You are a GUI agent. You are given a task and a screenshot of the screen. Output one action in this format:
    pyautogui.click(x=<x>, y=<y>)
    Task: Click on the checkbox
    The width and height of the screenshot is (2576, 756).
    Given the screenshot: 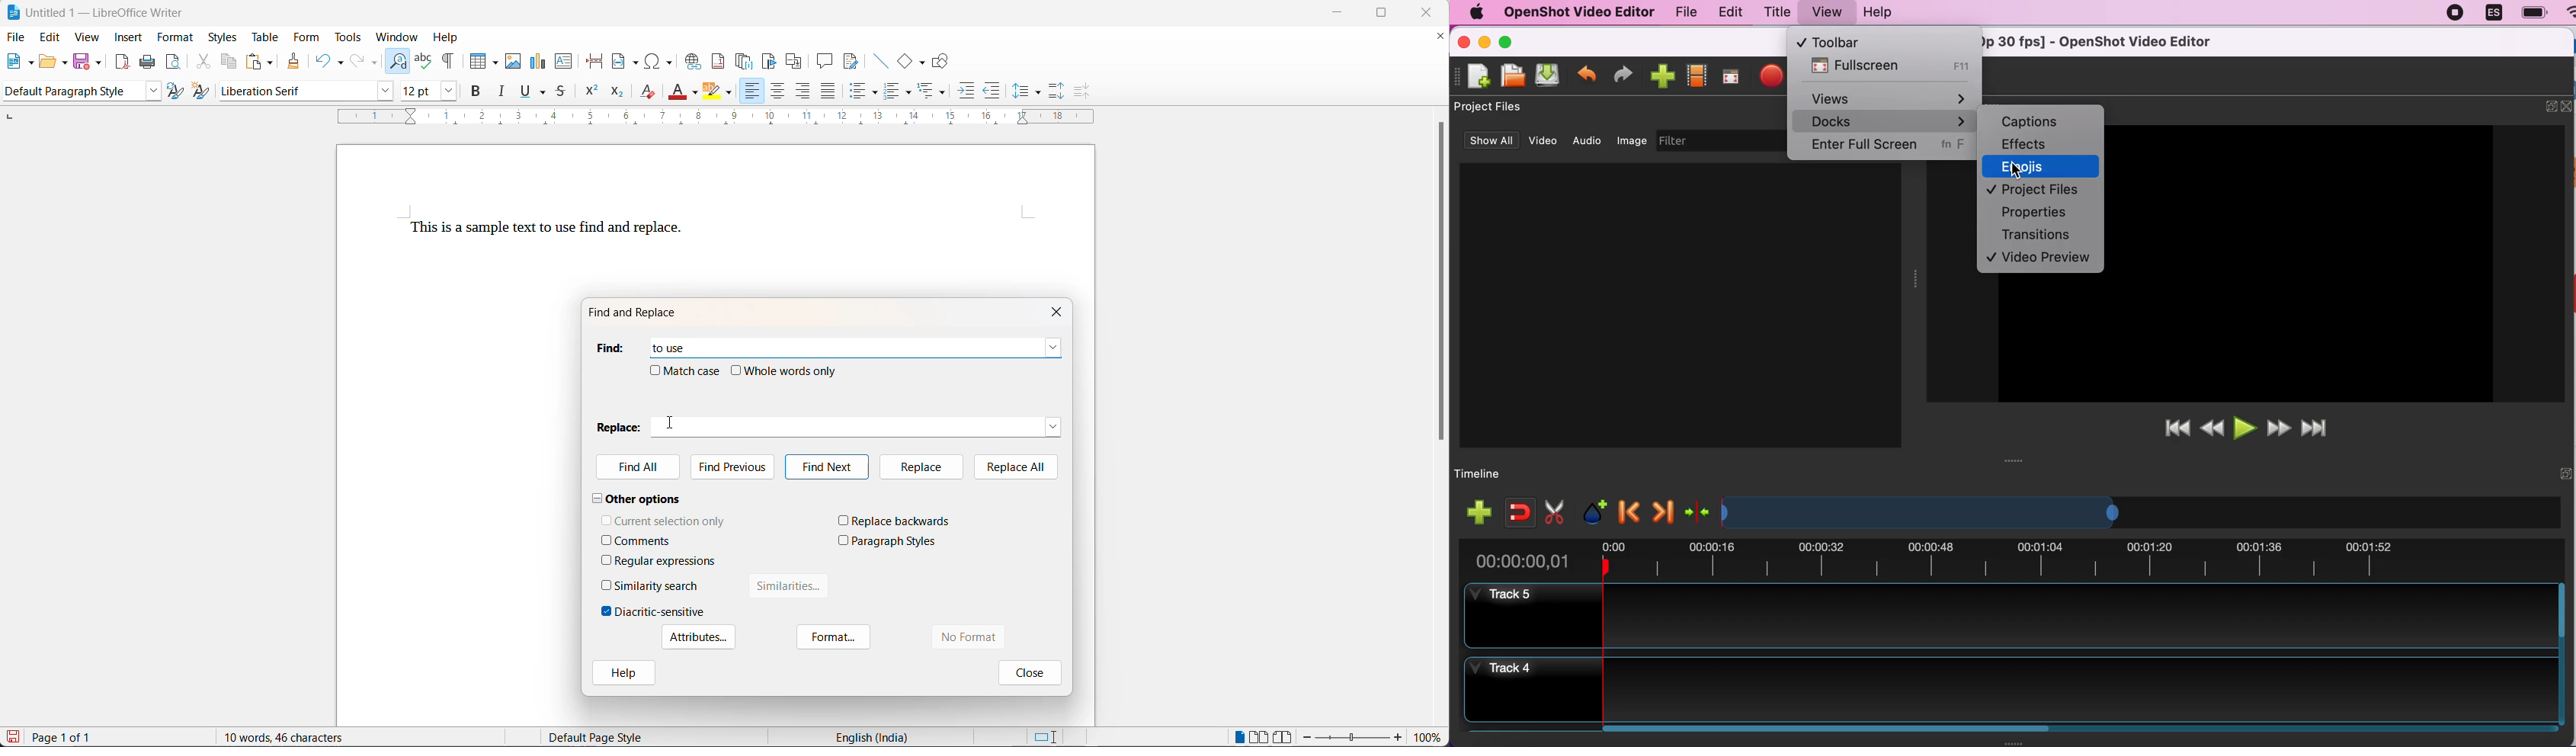 What is the action you would take?
    pyautogui.click(x=844, y=520)
    